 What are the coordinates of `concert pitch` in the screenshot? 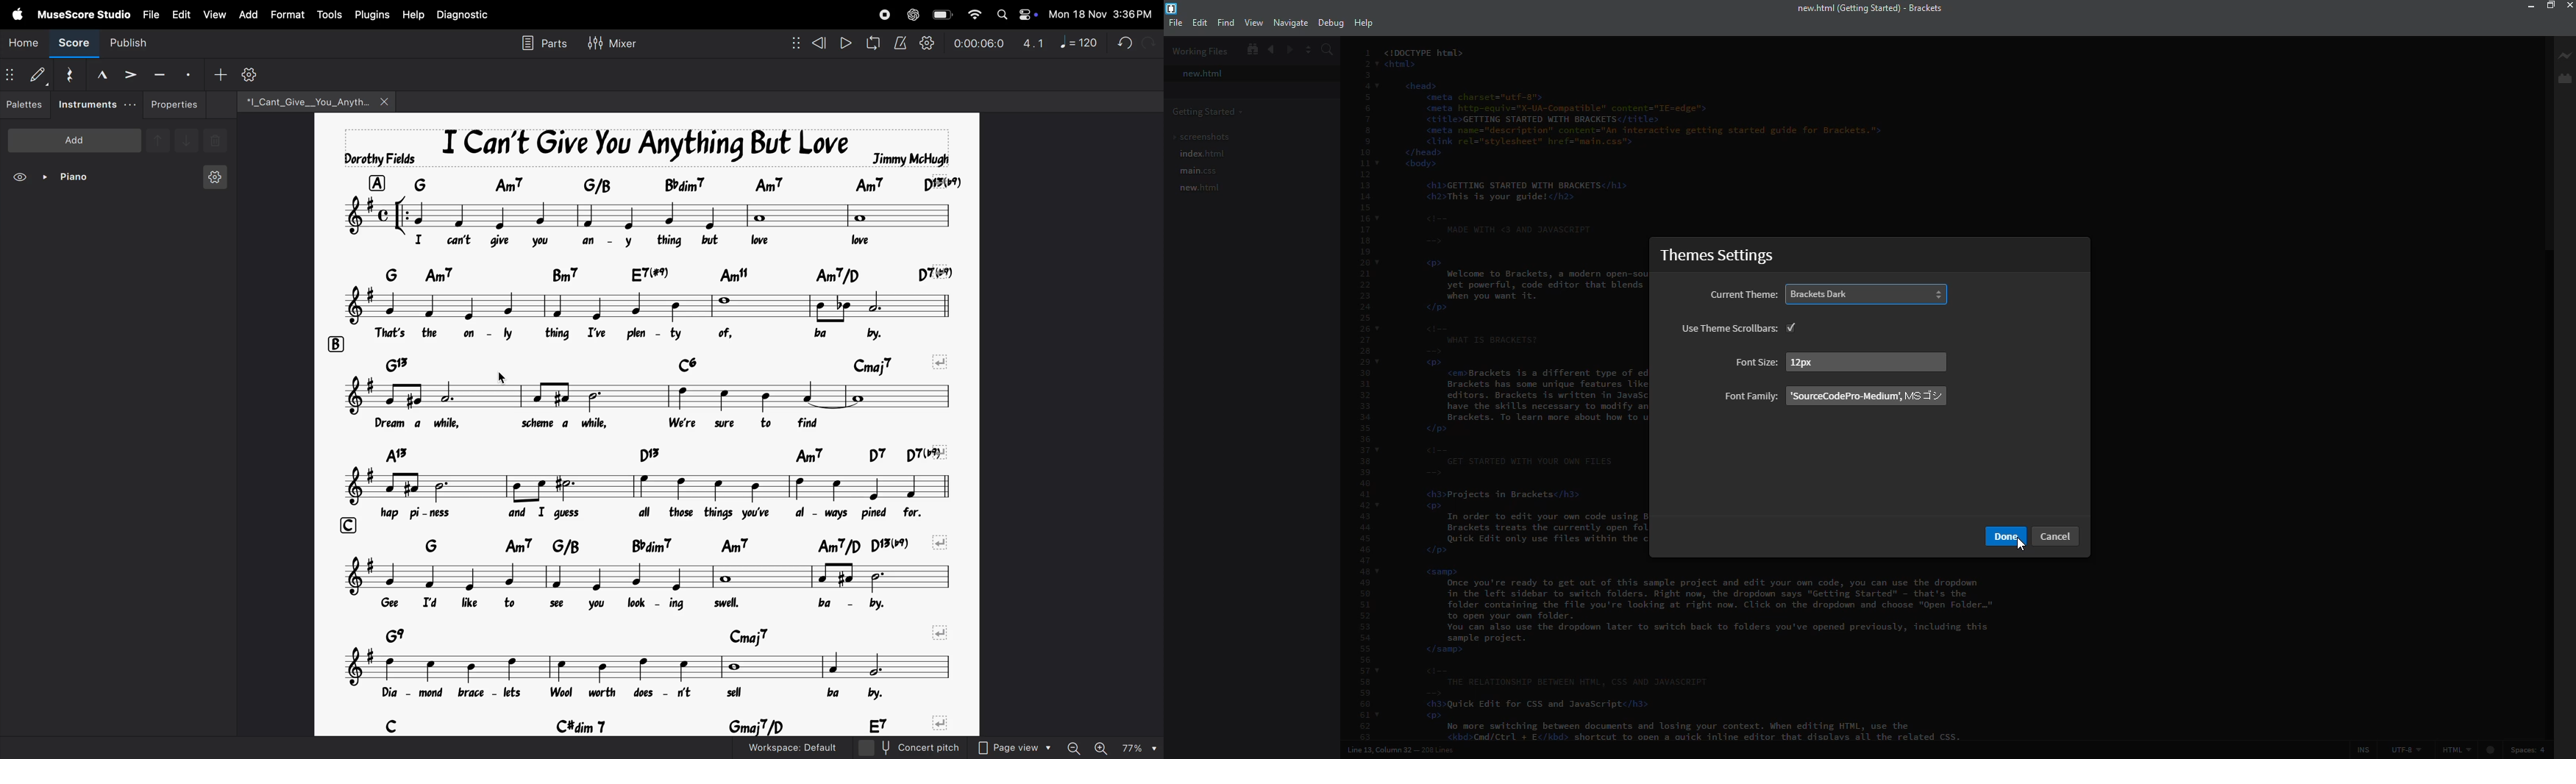 It's located at (908, 747).